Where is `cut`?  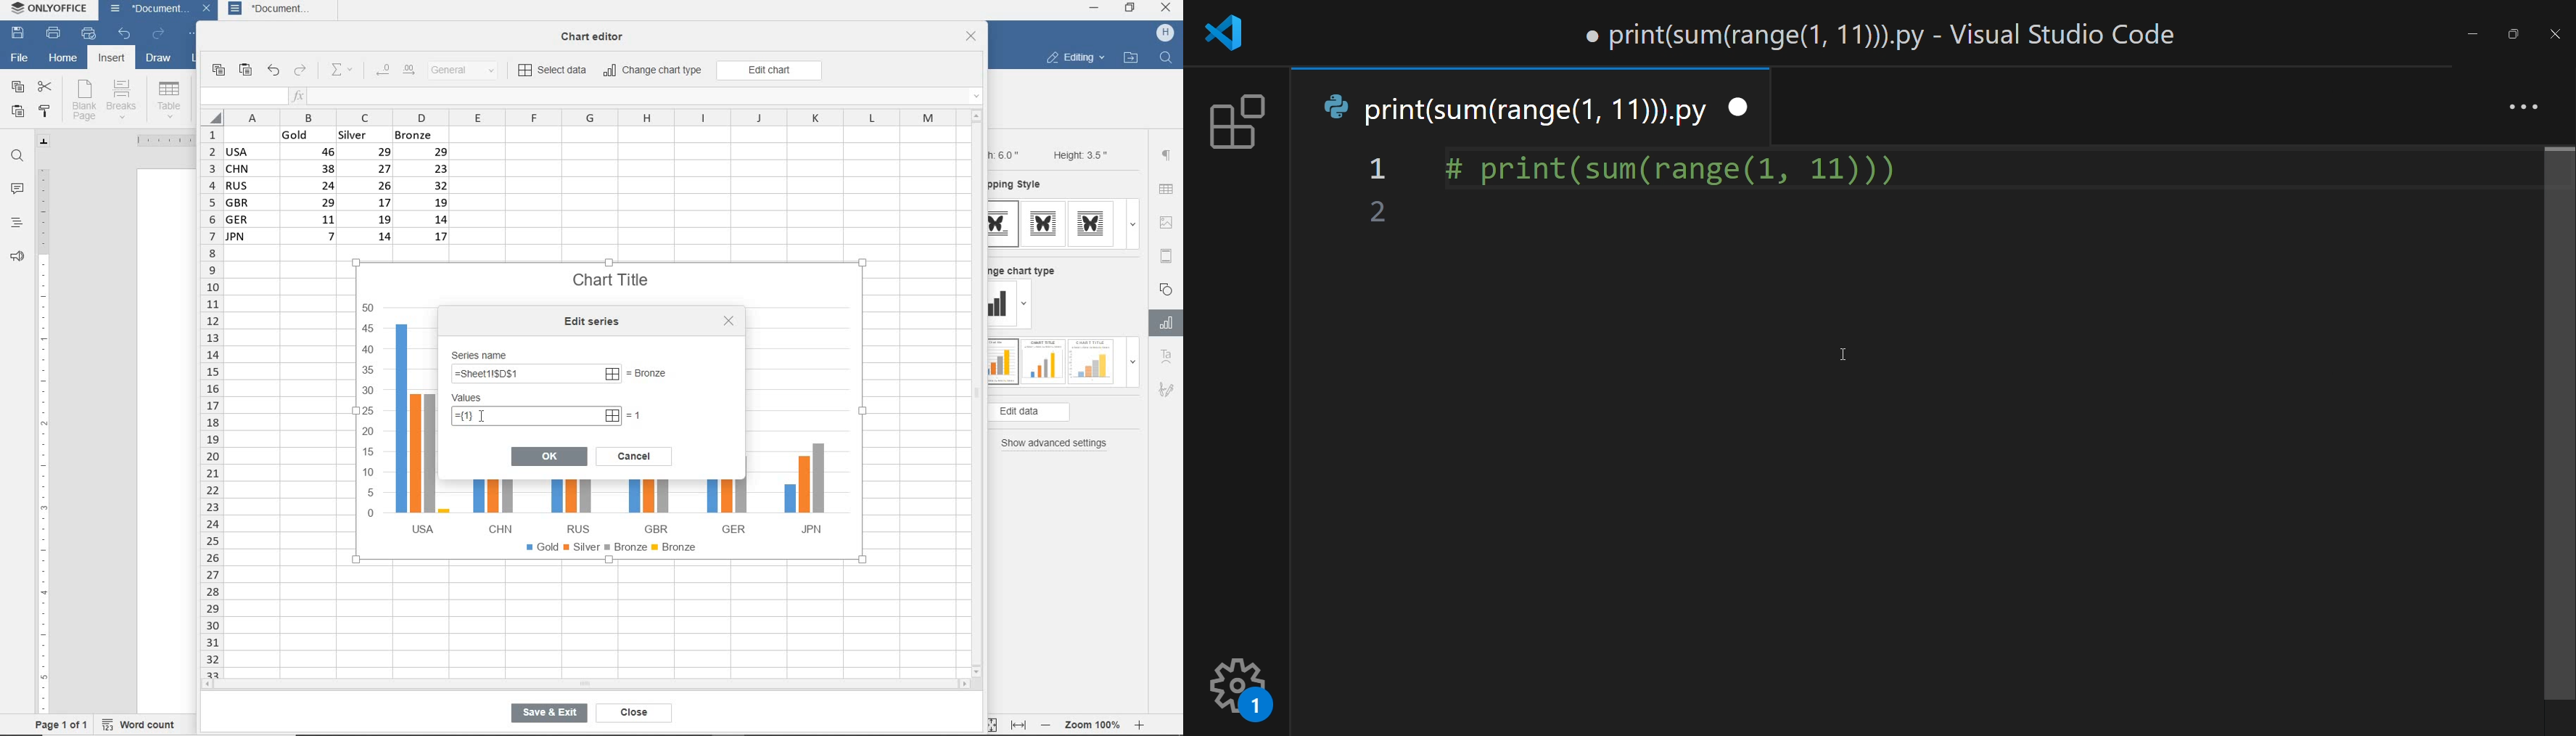
cut is located at coordinates (46, 85).